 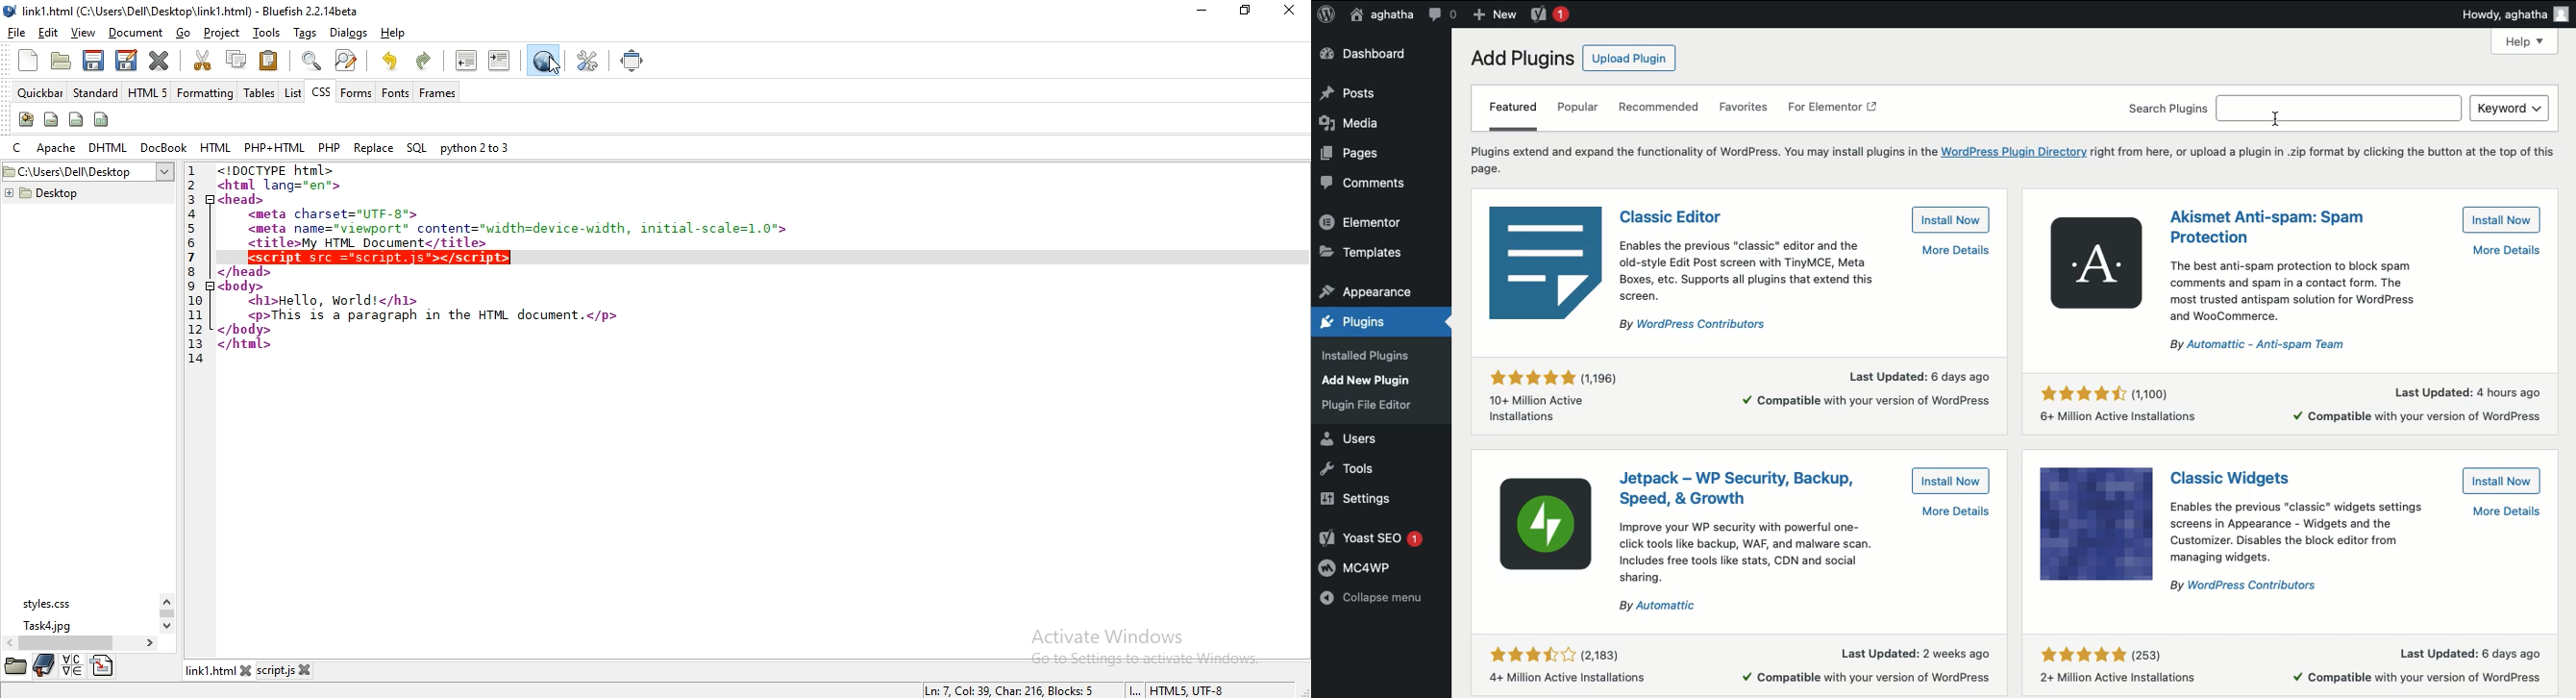 I want to click on Install now, so click(x=1951, y=480).